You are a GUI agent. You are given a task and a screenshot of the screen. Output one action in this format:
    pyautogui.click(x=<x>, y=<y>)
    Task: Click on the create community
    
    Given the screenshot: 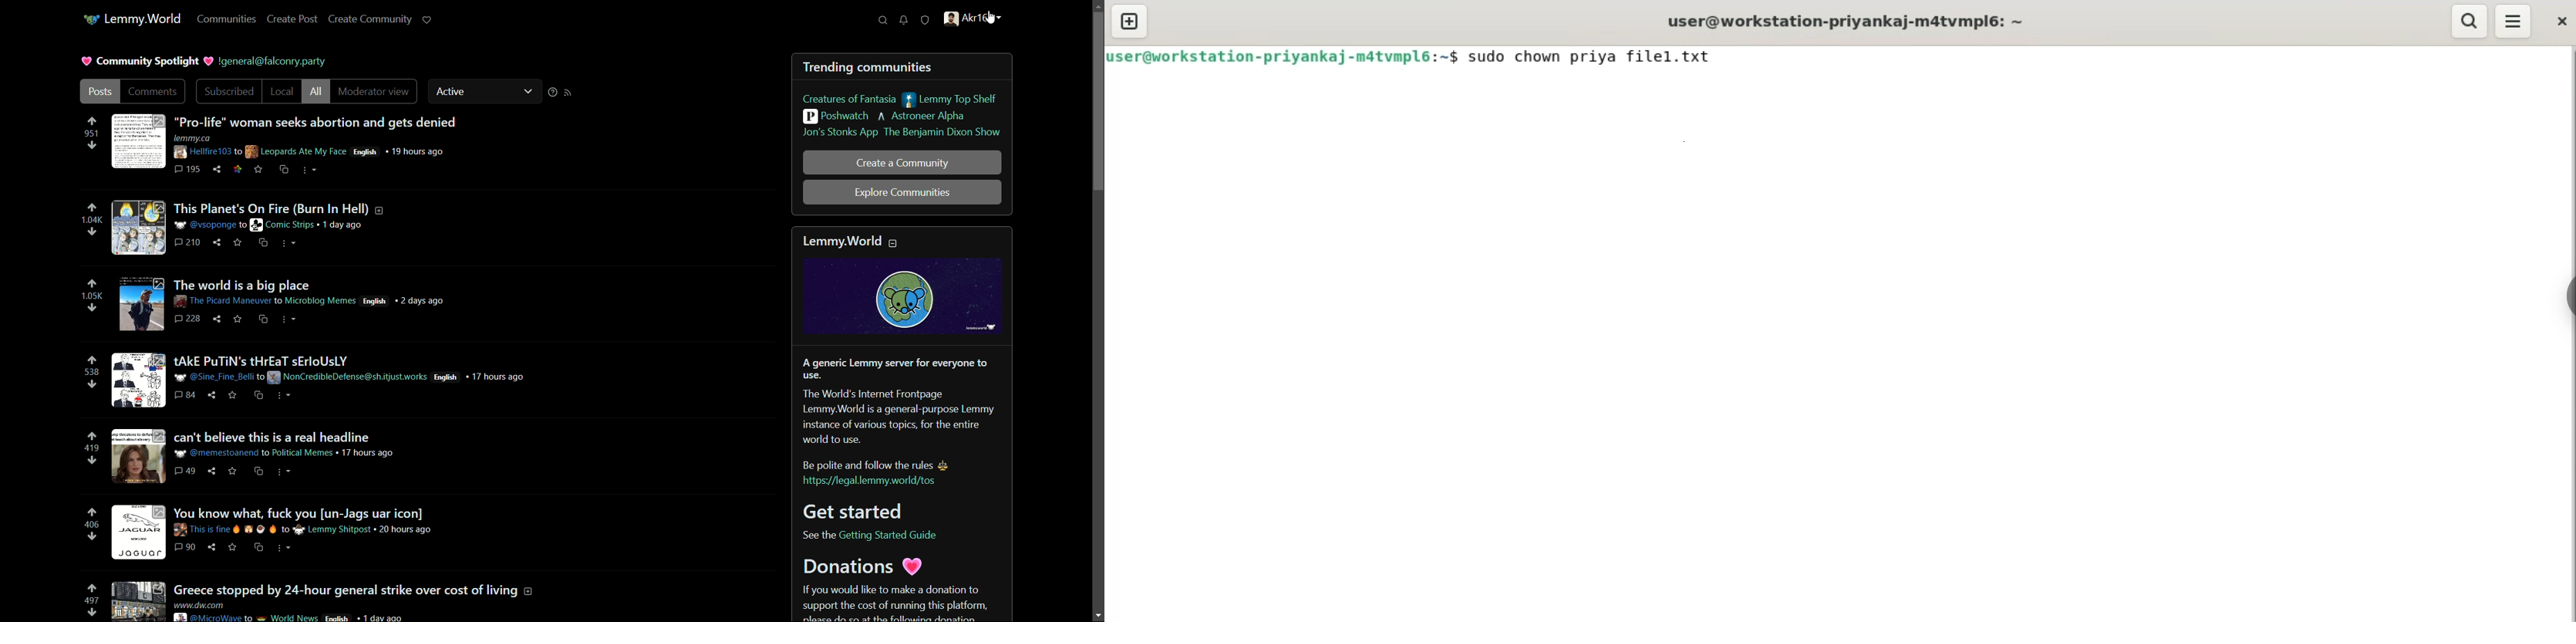 What is the action you would take?
    pyautogui.click(x=371, y=19)
    